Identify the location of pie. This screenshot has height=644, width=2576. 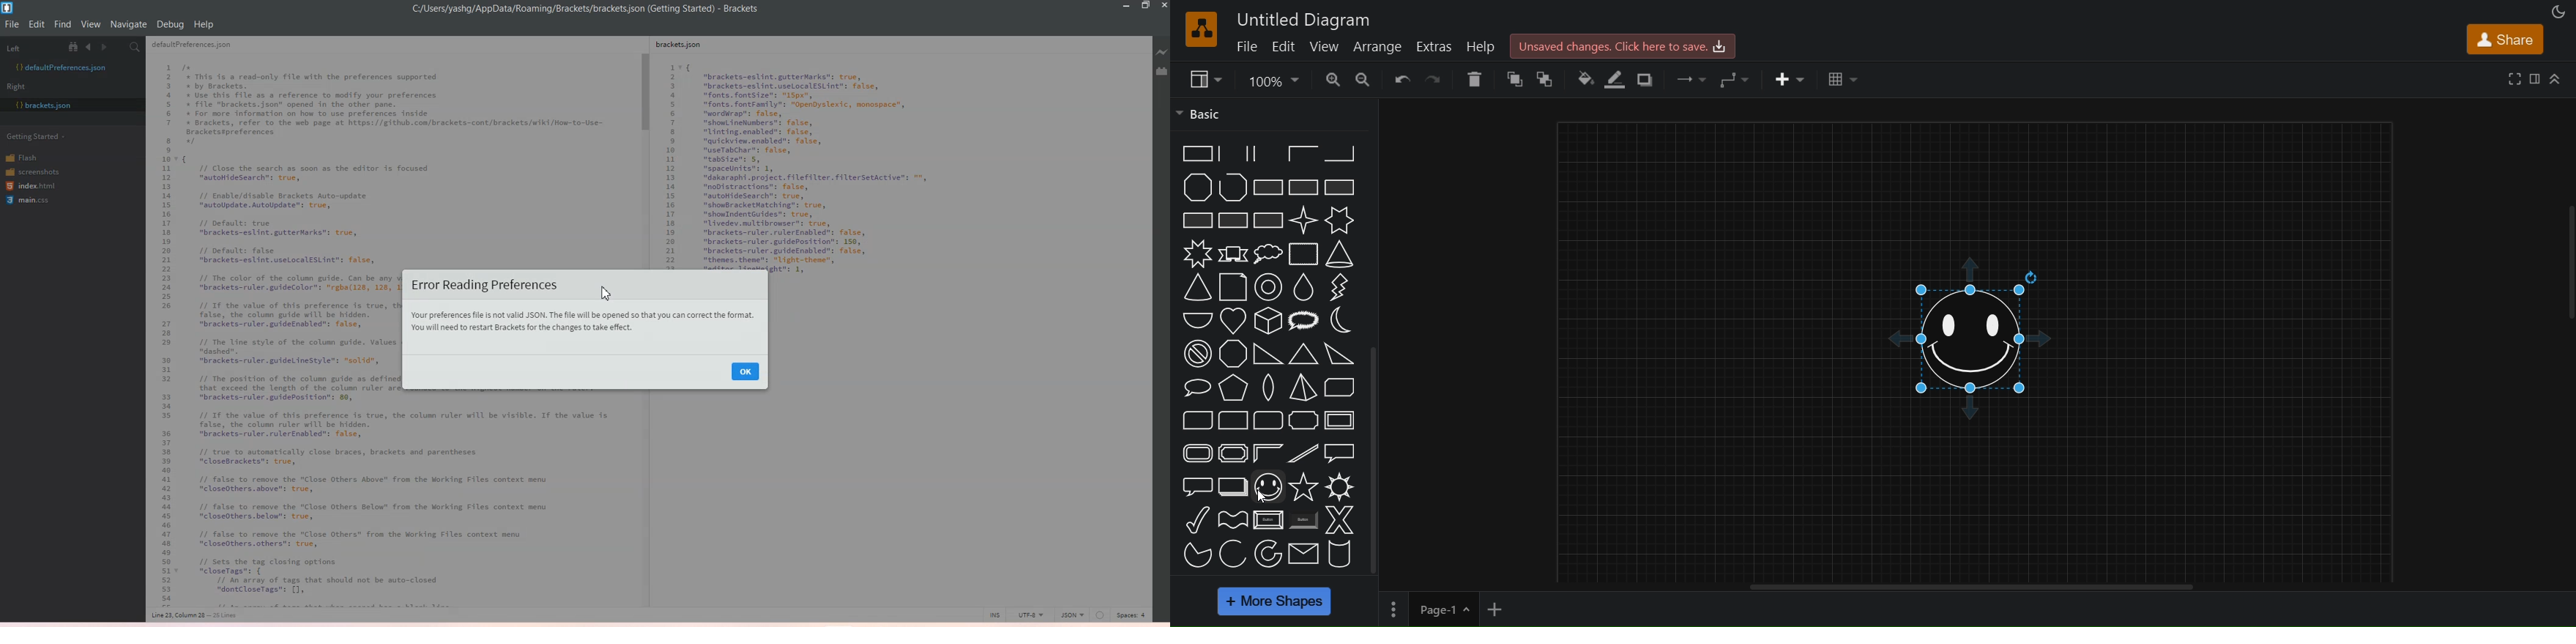
(1192, 556).